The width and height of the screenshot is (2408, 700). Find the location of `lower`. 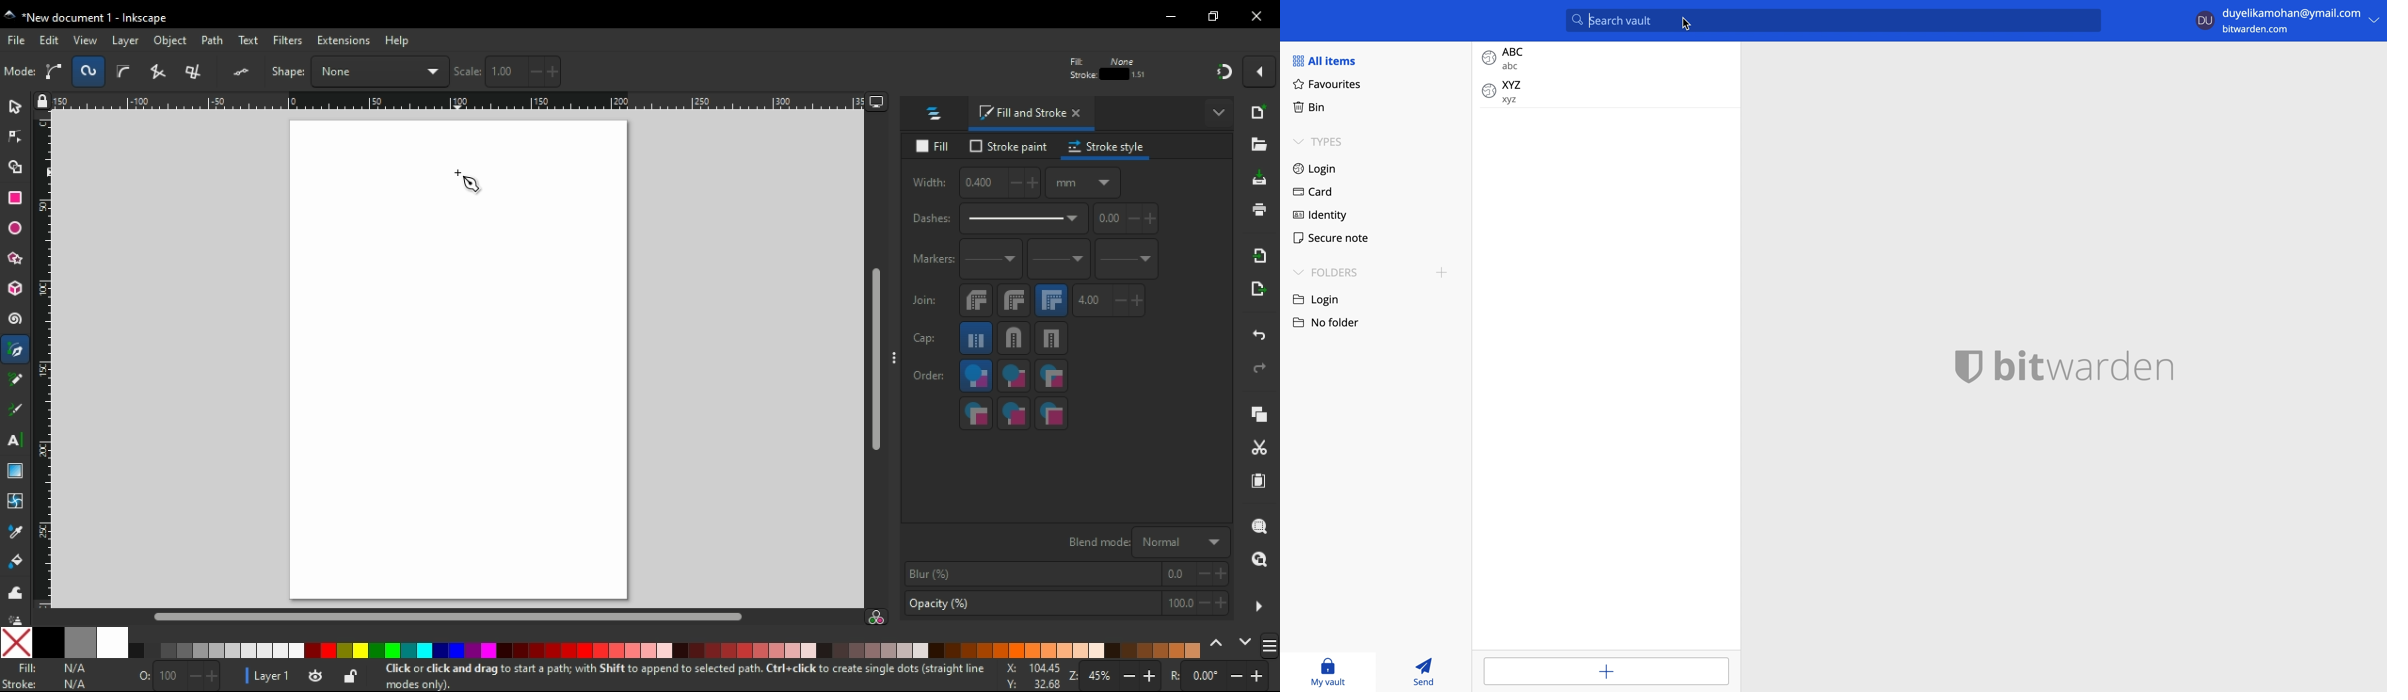

lower is located at coordinates (394, 72).